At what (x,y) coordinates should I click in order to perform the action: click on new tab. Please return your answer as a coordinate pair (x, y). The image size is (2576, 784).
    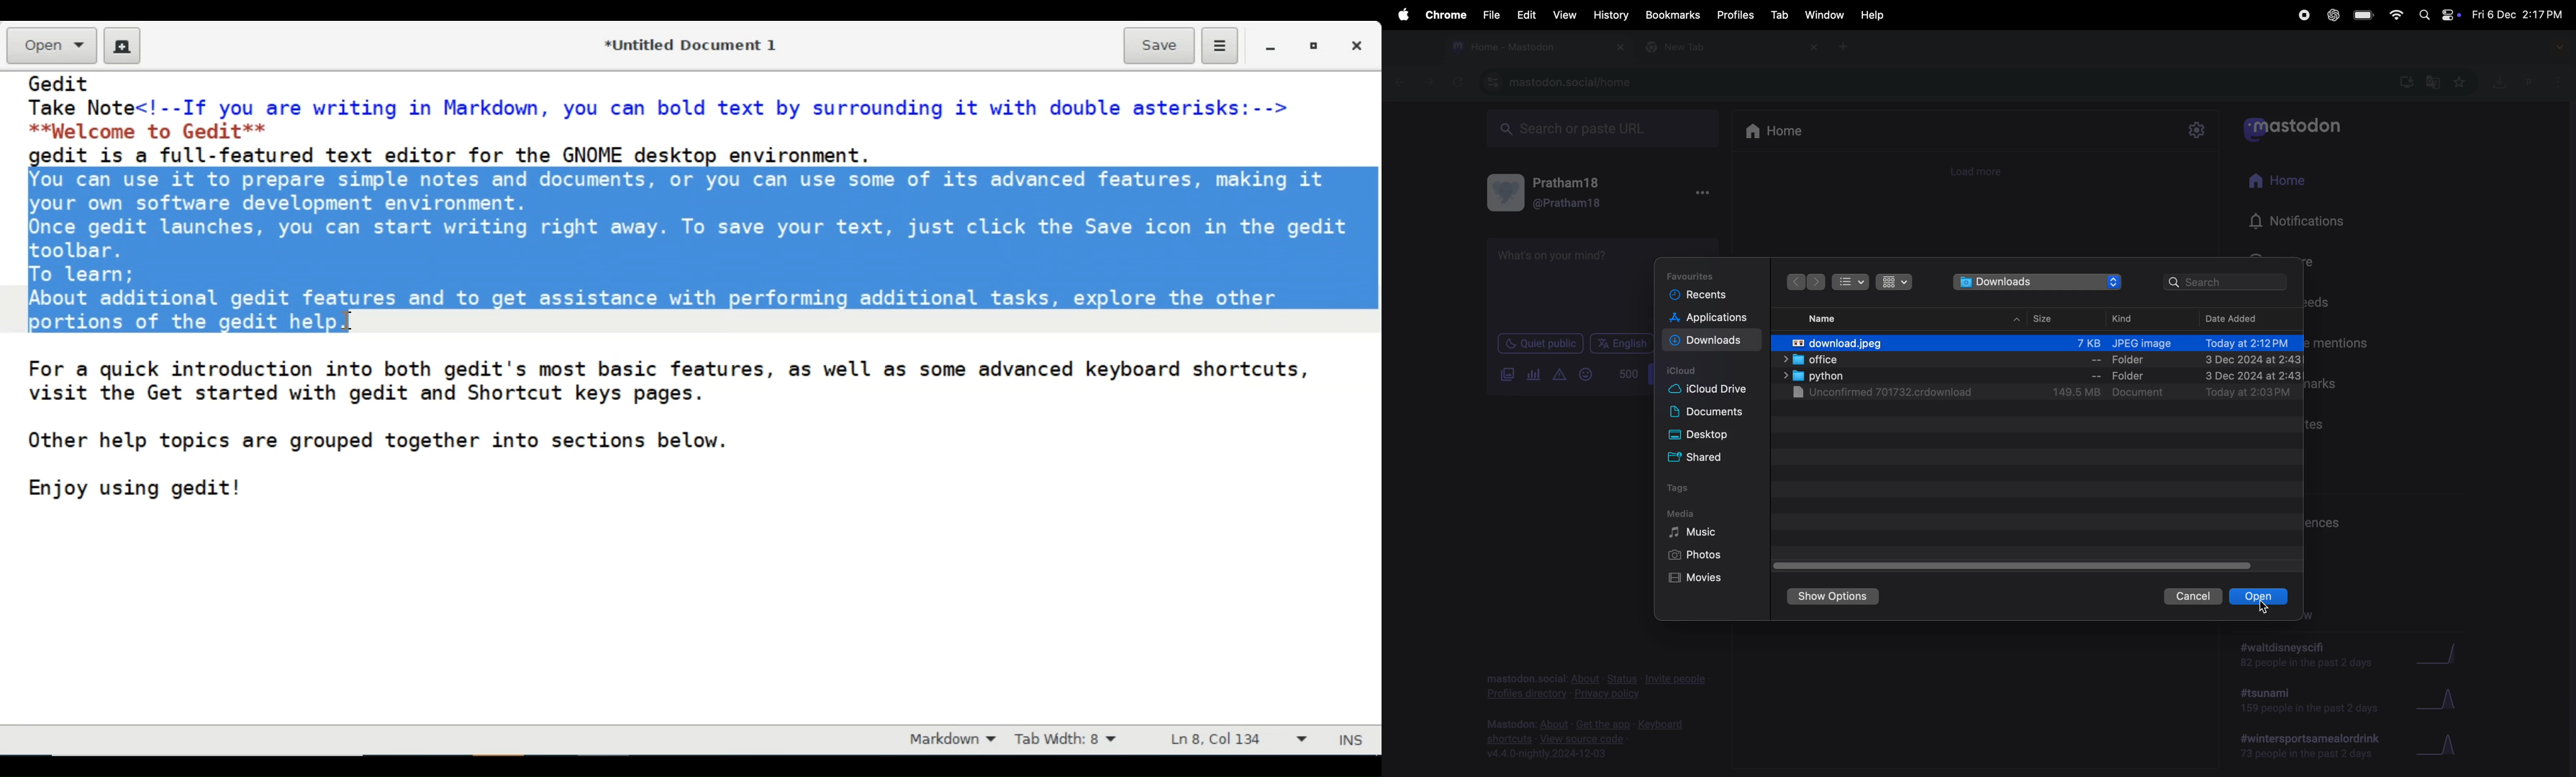
    Looking at the image, I should click on (1848, 47).